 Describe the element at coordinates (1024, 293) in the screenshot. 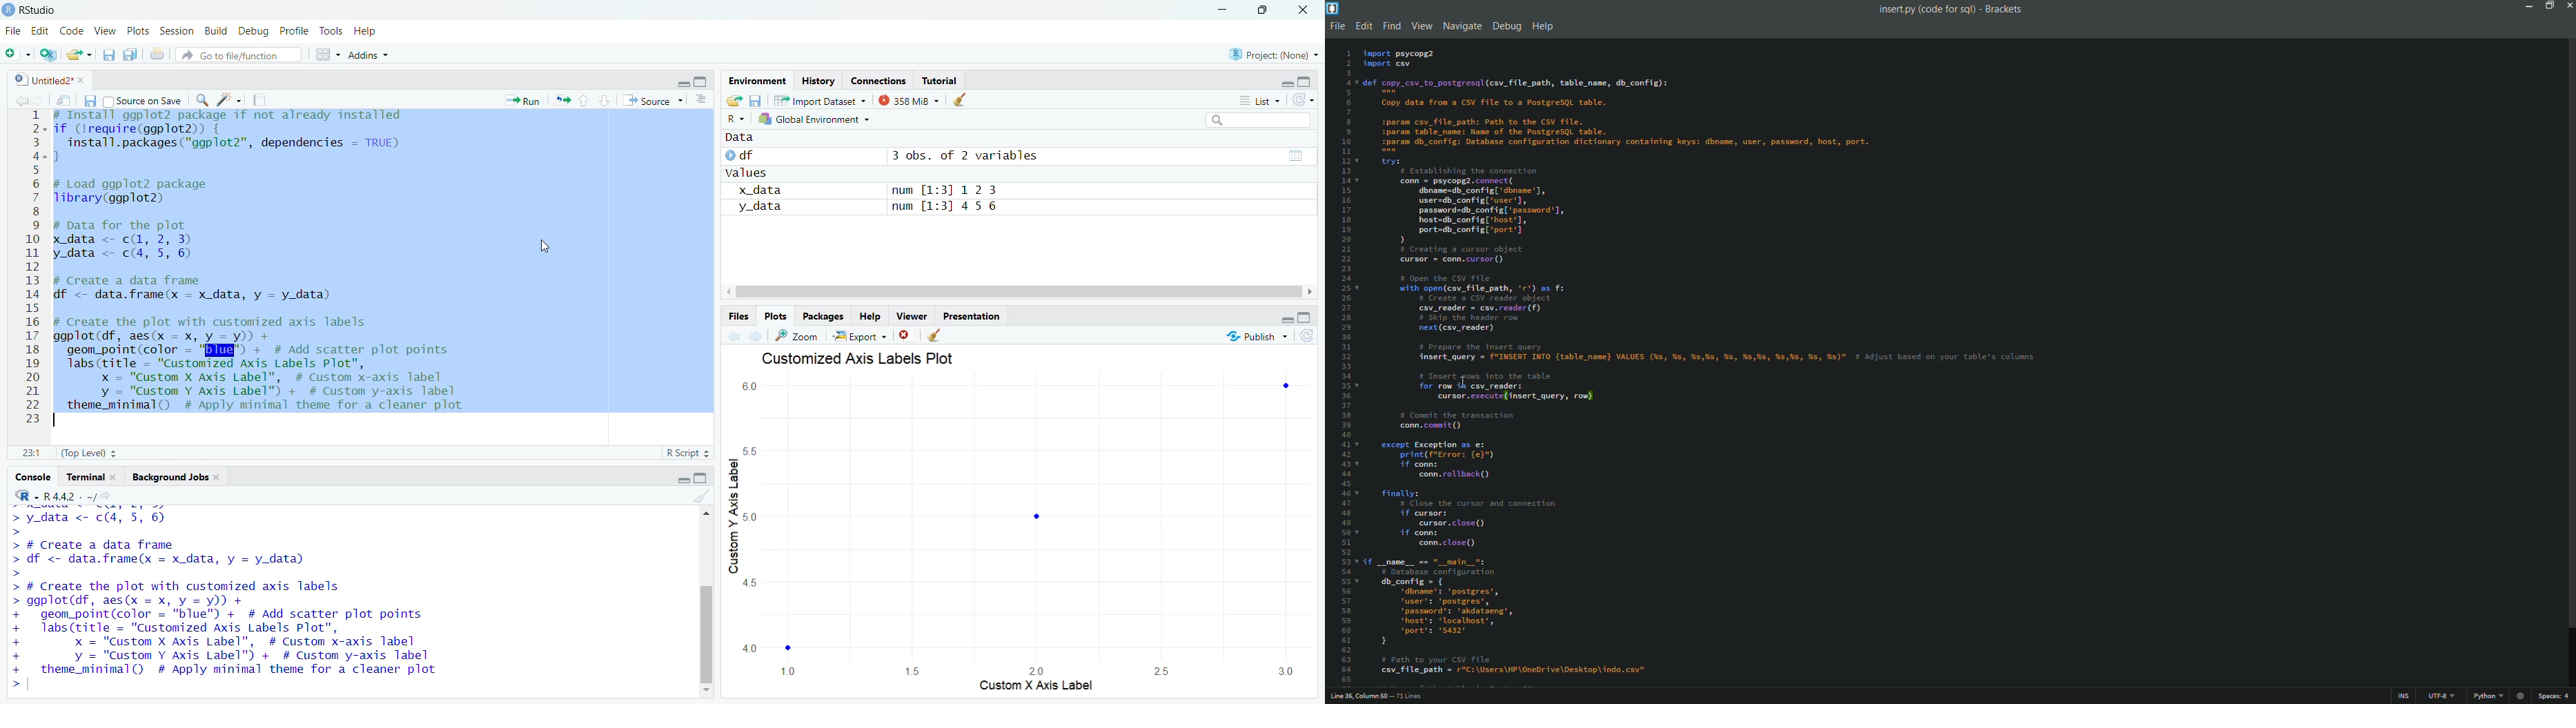

I see `scroll bar` at that location.